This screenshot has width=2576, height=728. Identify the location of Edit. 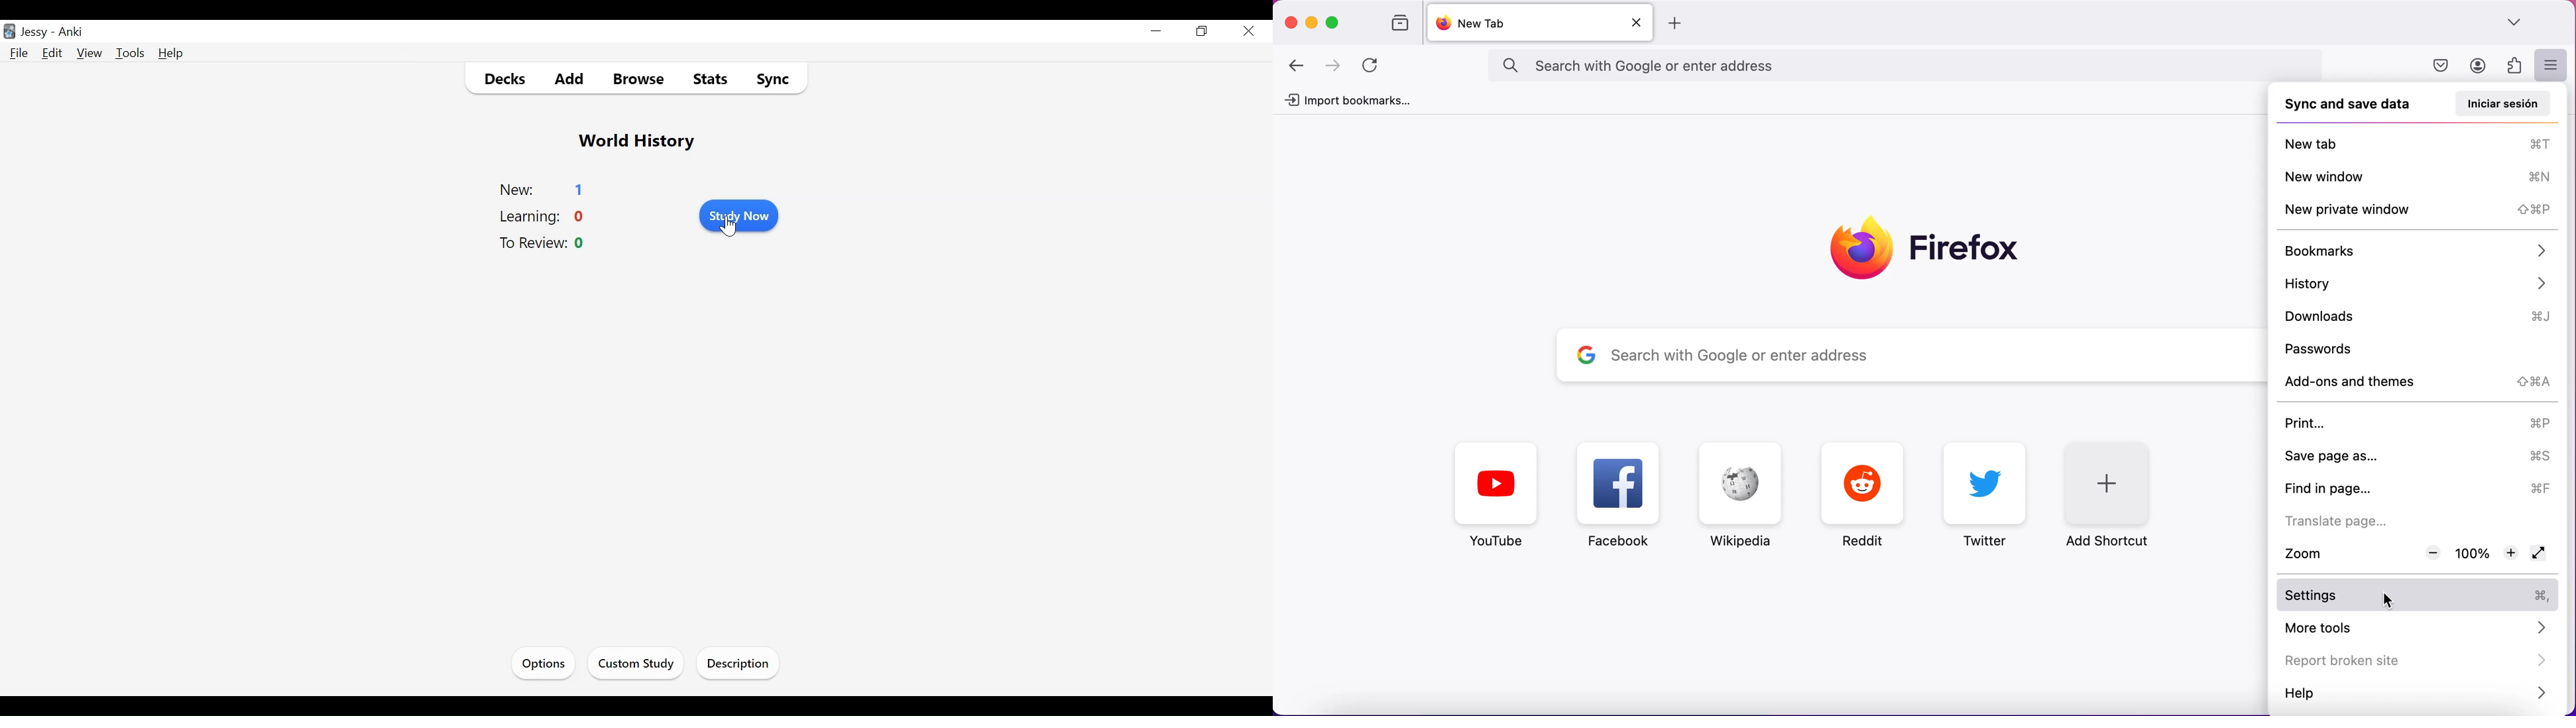
(52, 53).